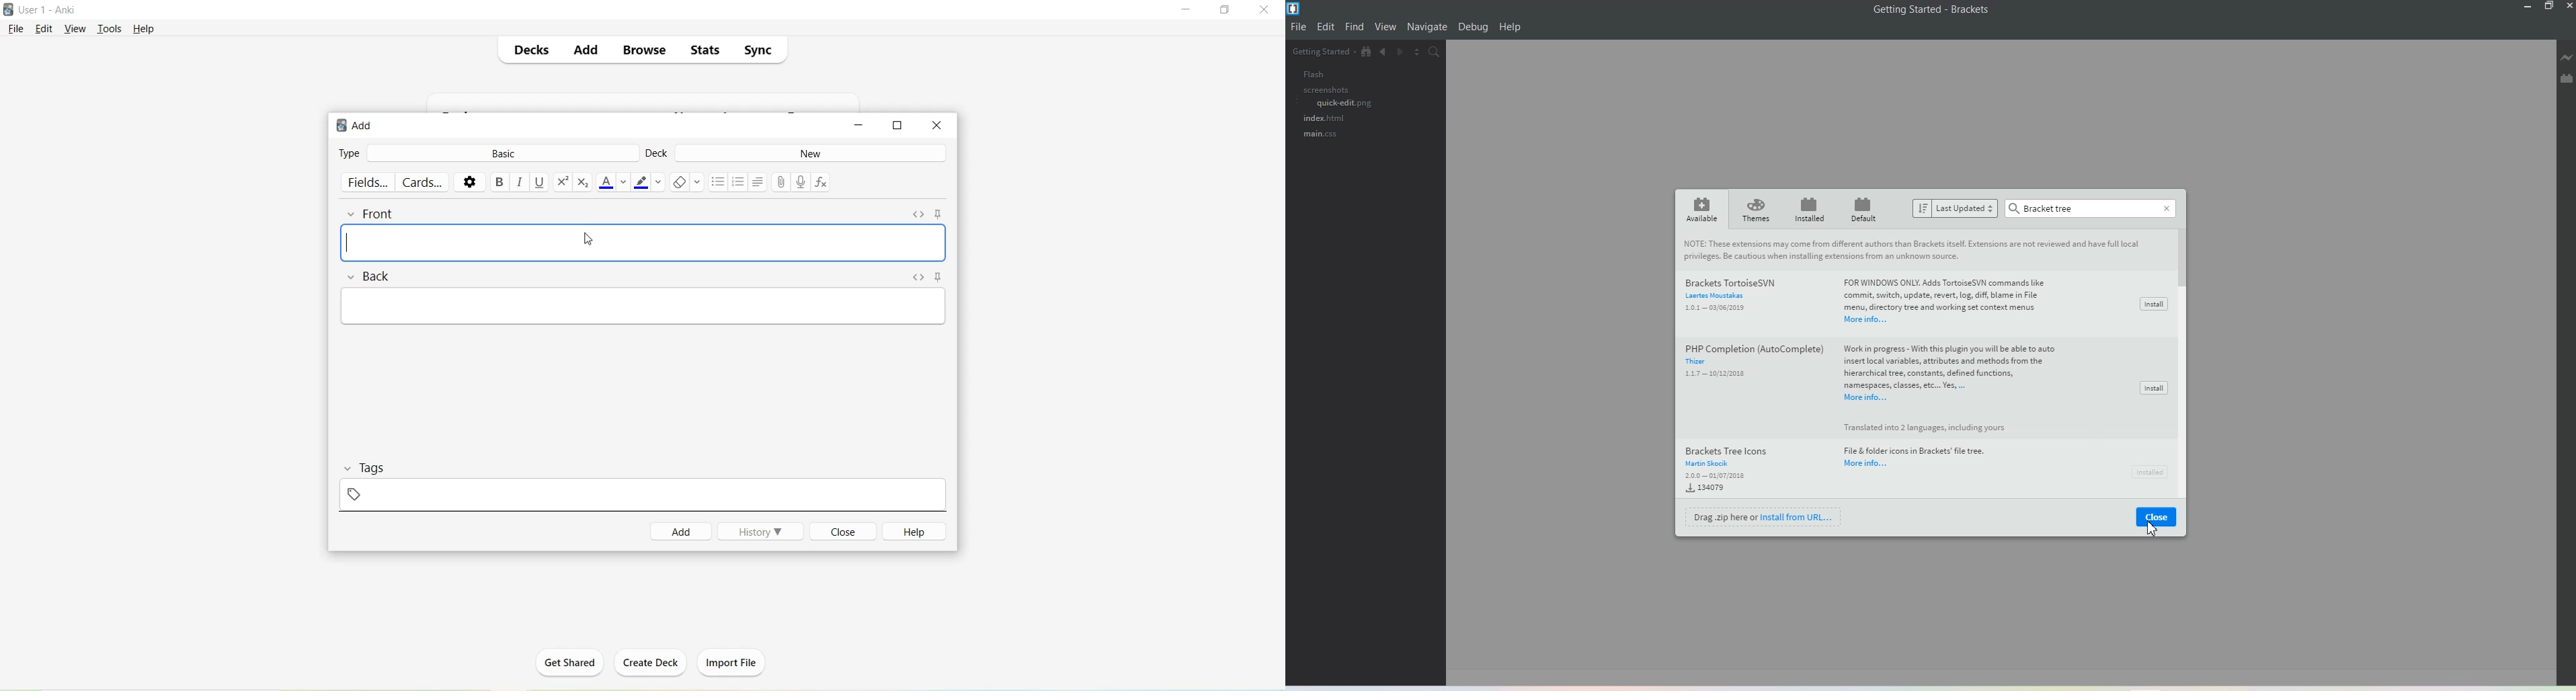  What do you see at coordinates (644, 243) in the screenshot?
I see `Text field` at bounding box center [644, 243].